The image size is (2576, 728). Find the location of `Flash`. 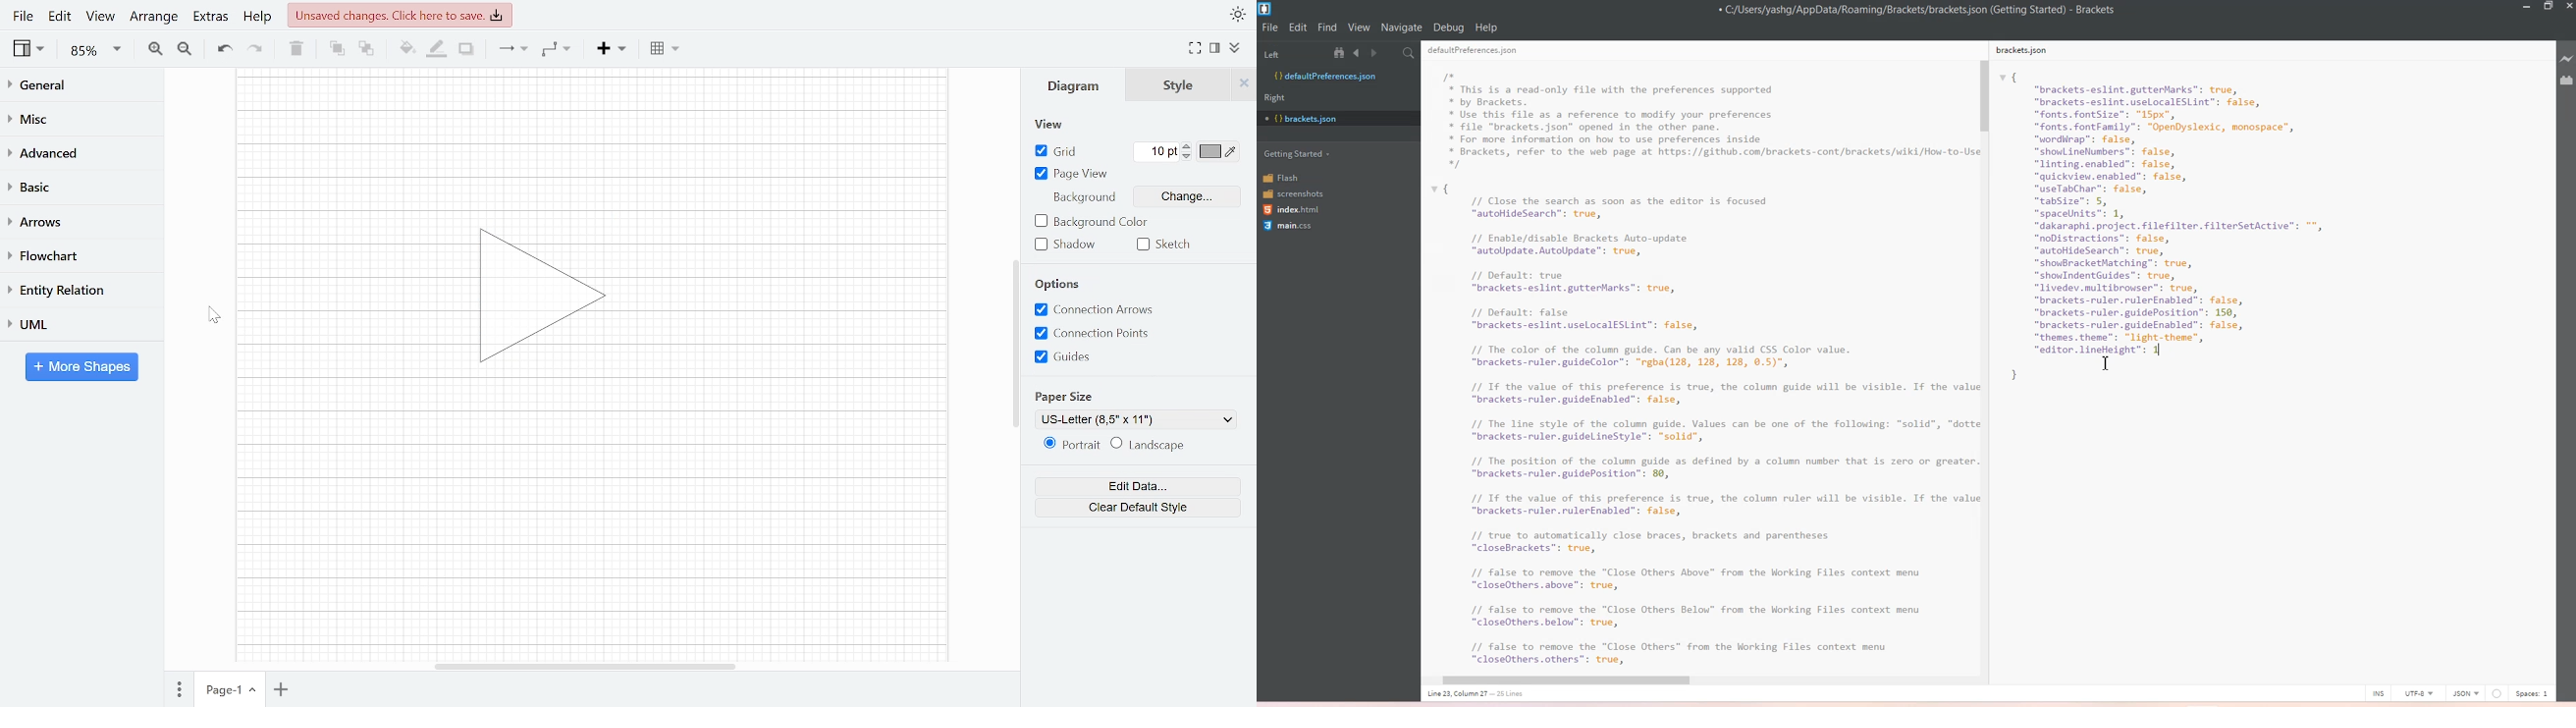

Flash is located at coordinates (1290, 177).